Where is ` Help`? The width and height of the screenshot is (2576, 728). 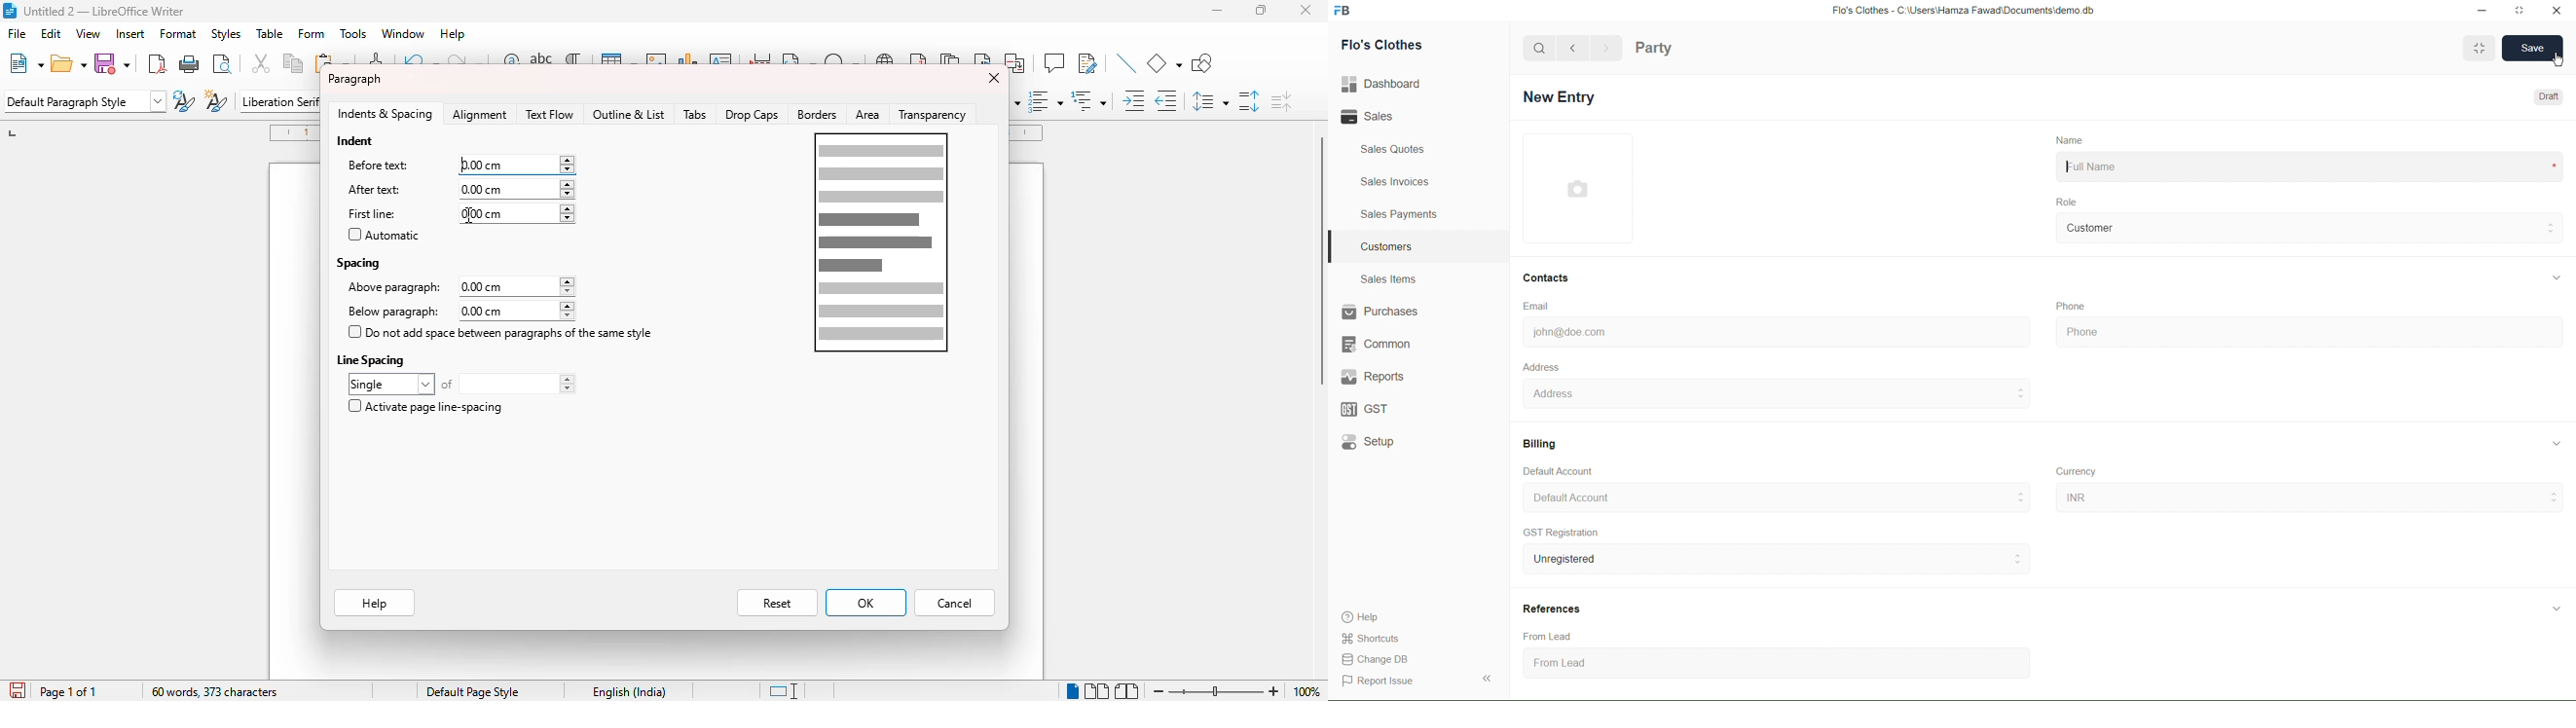
 Help is located at coordinates (1366, 615).